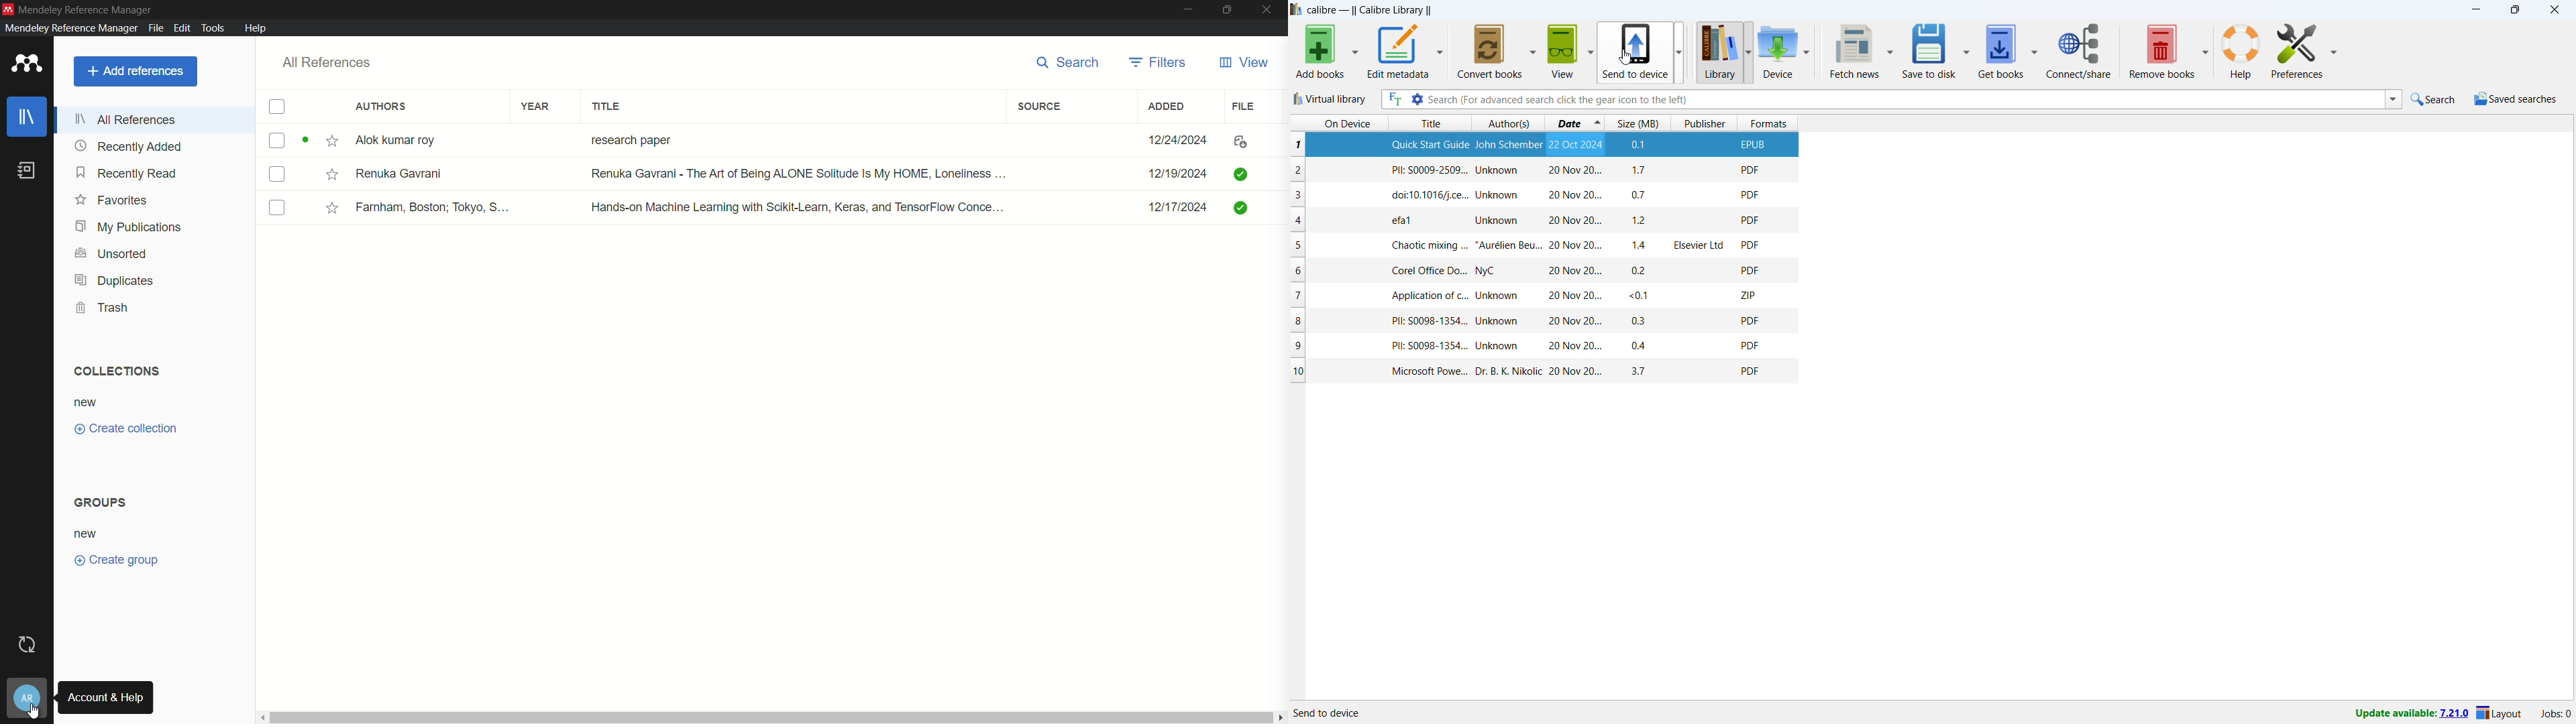 The height and width of the screenshot is (728, 2576). Describe the element at coordinates (1541, 145) in the screenshot. I see `selected book` at that location.